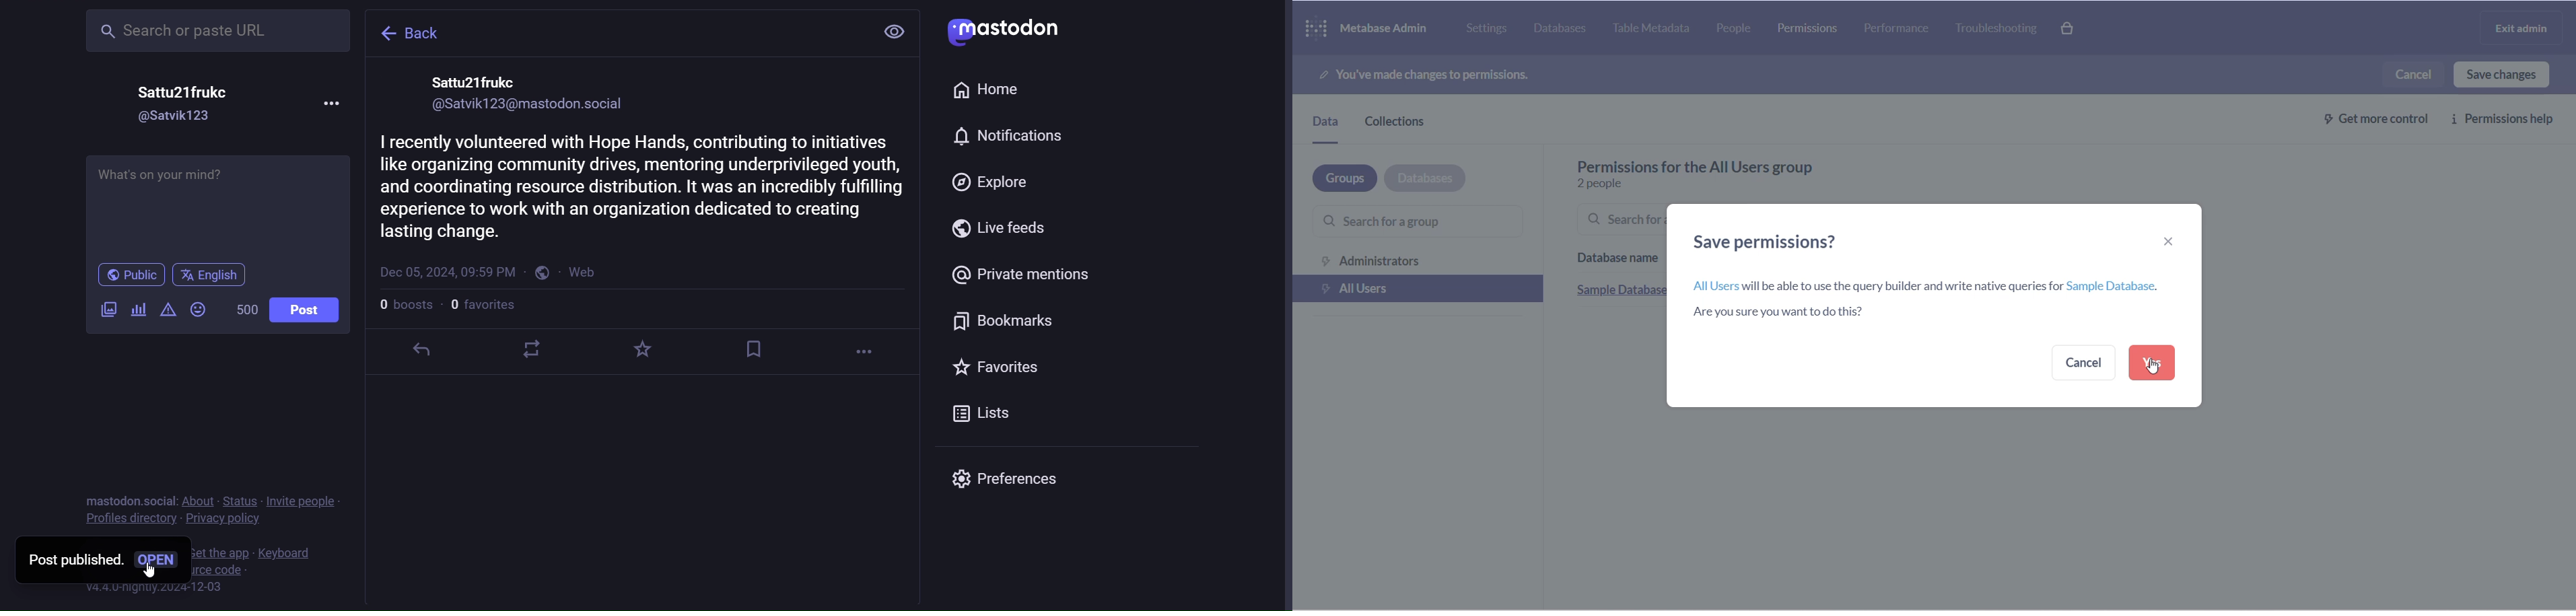 The height and width of the screenshot is (616, 2576). Describe the element at coordinates (236, 499) in the screenshot. I see `status` at that location.